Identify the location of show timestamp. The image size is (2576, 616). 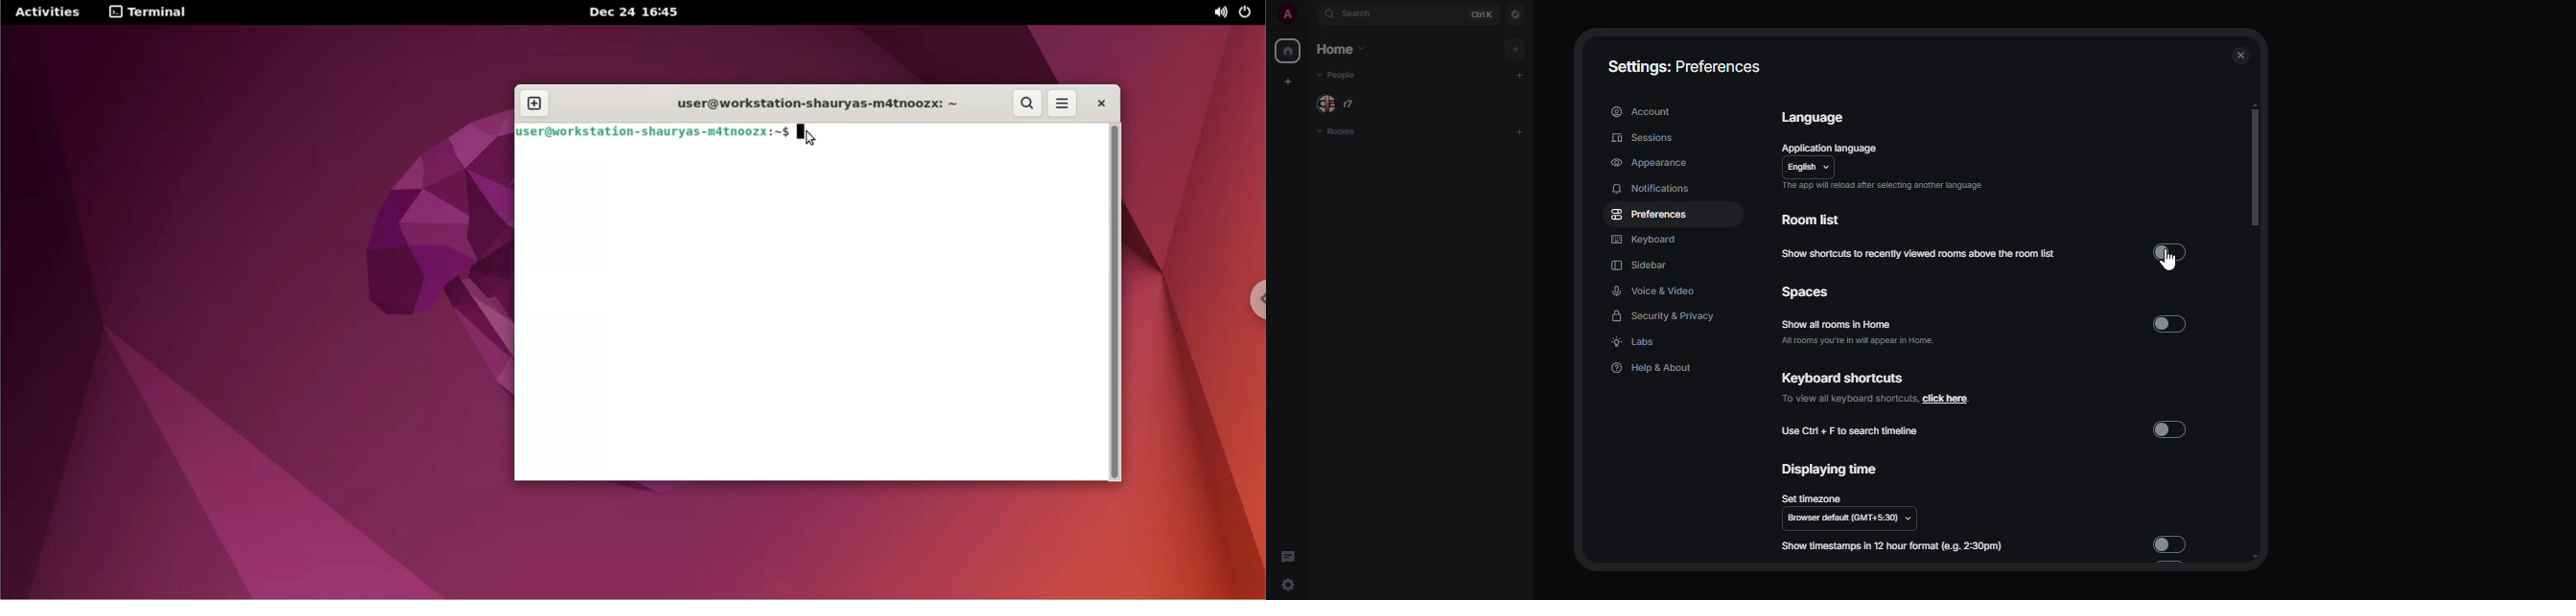
(1892, 546).